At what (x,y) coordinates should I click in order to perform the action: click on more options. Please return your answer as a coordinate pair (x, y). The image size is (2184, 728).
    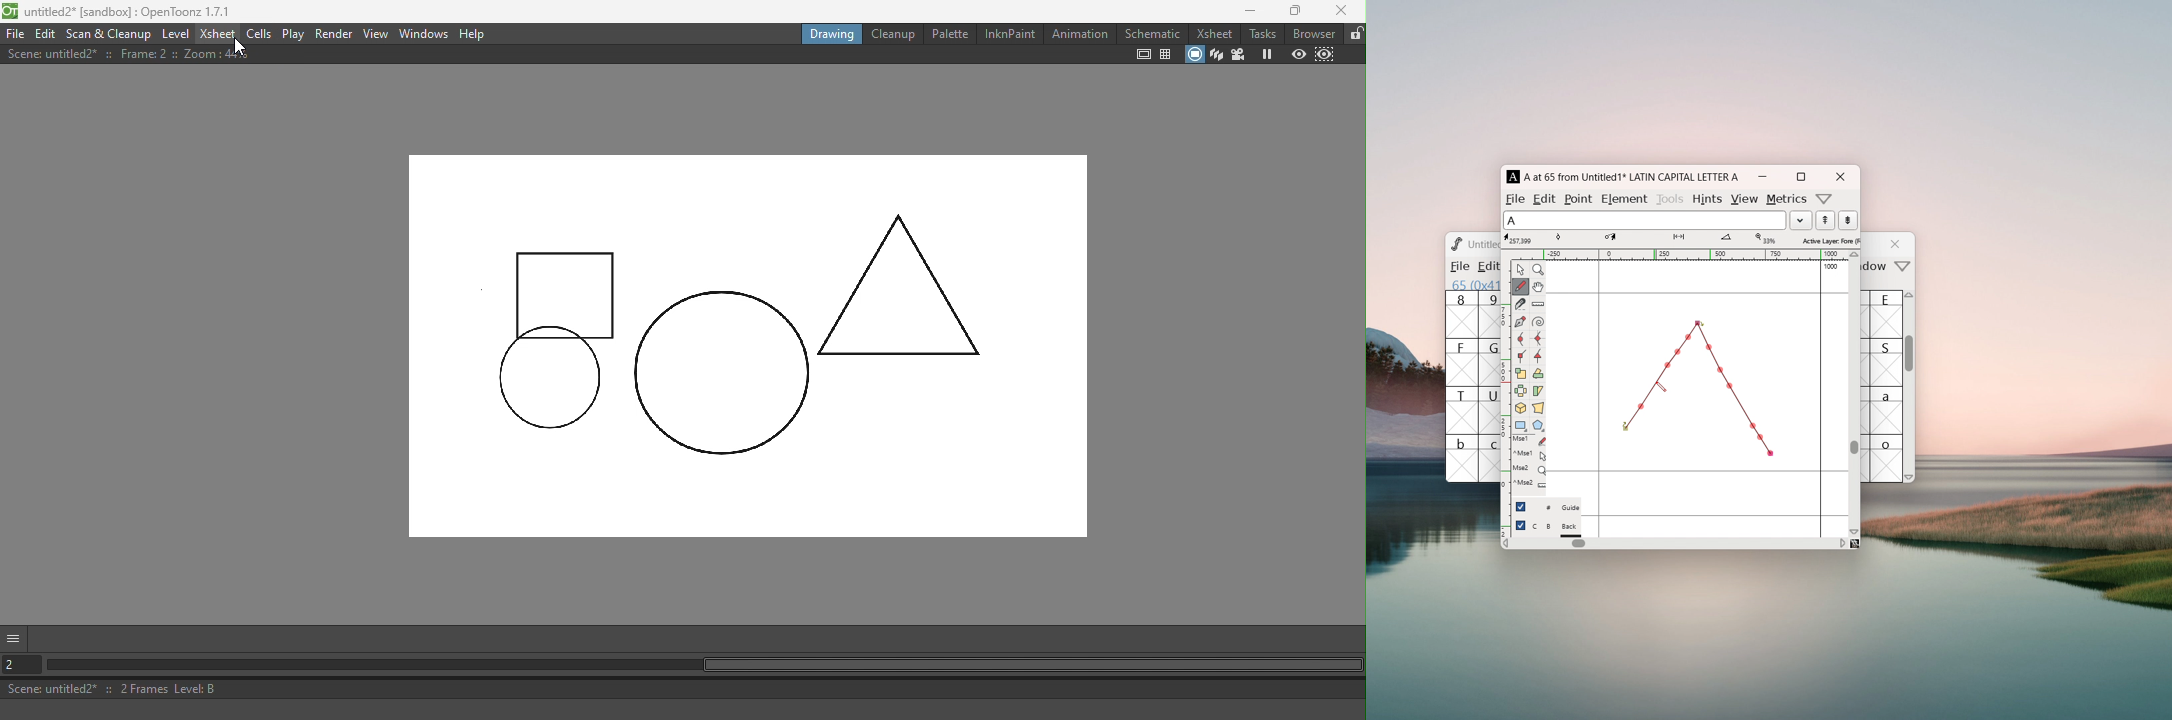
    Looking at the image, I should click on (1903, 267).